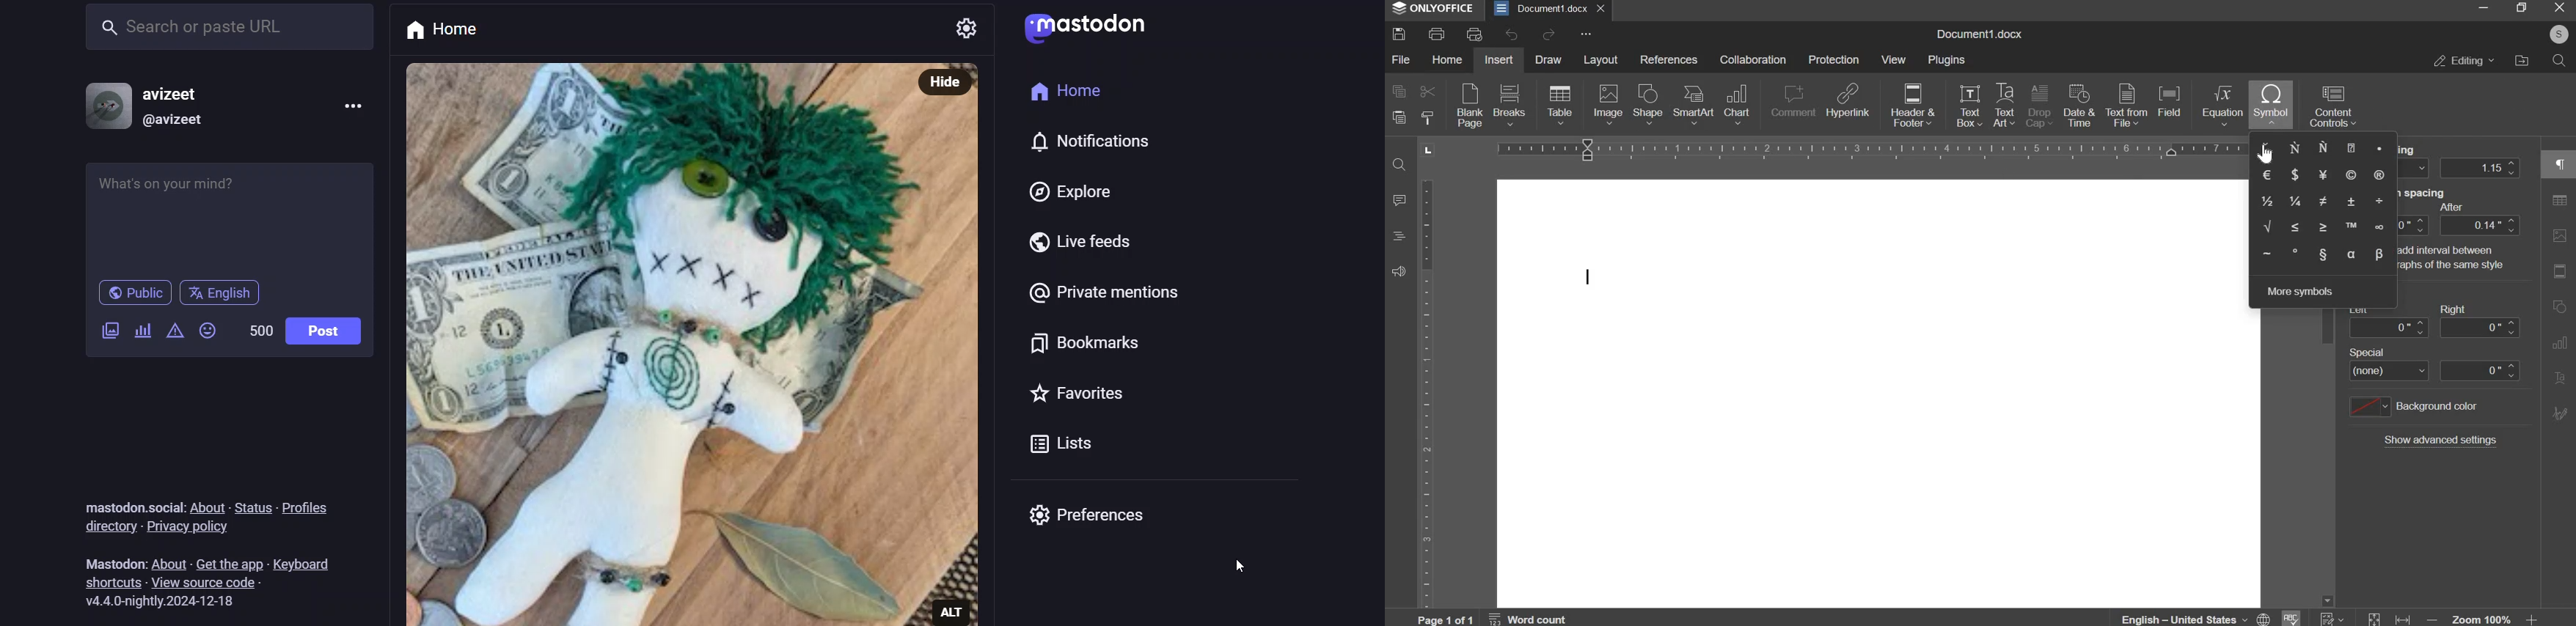 The image size is (2576, 644). Describe the element at coordinates (231, 26) in the screenshot. I see `Search or paste URL` at that location.